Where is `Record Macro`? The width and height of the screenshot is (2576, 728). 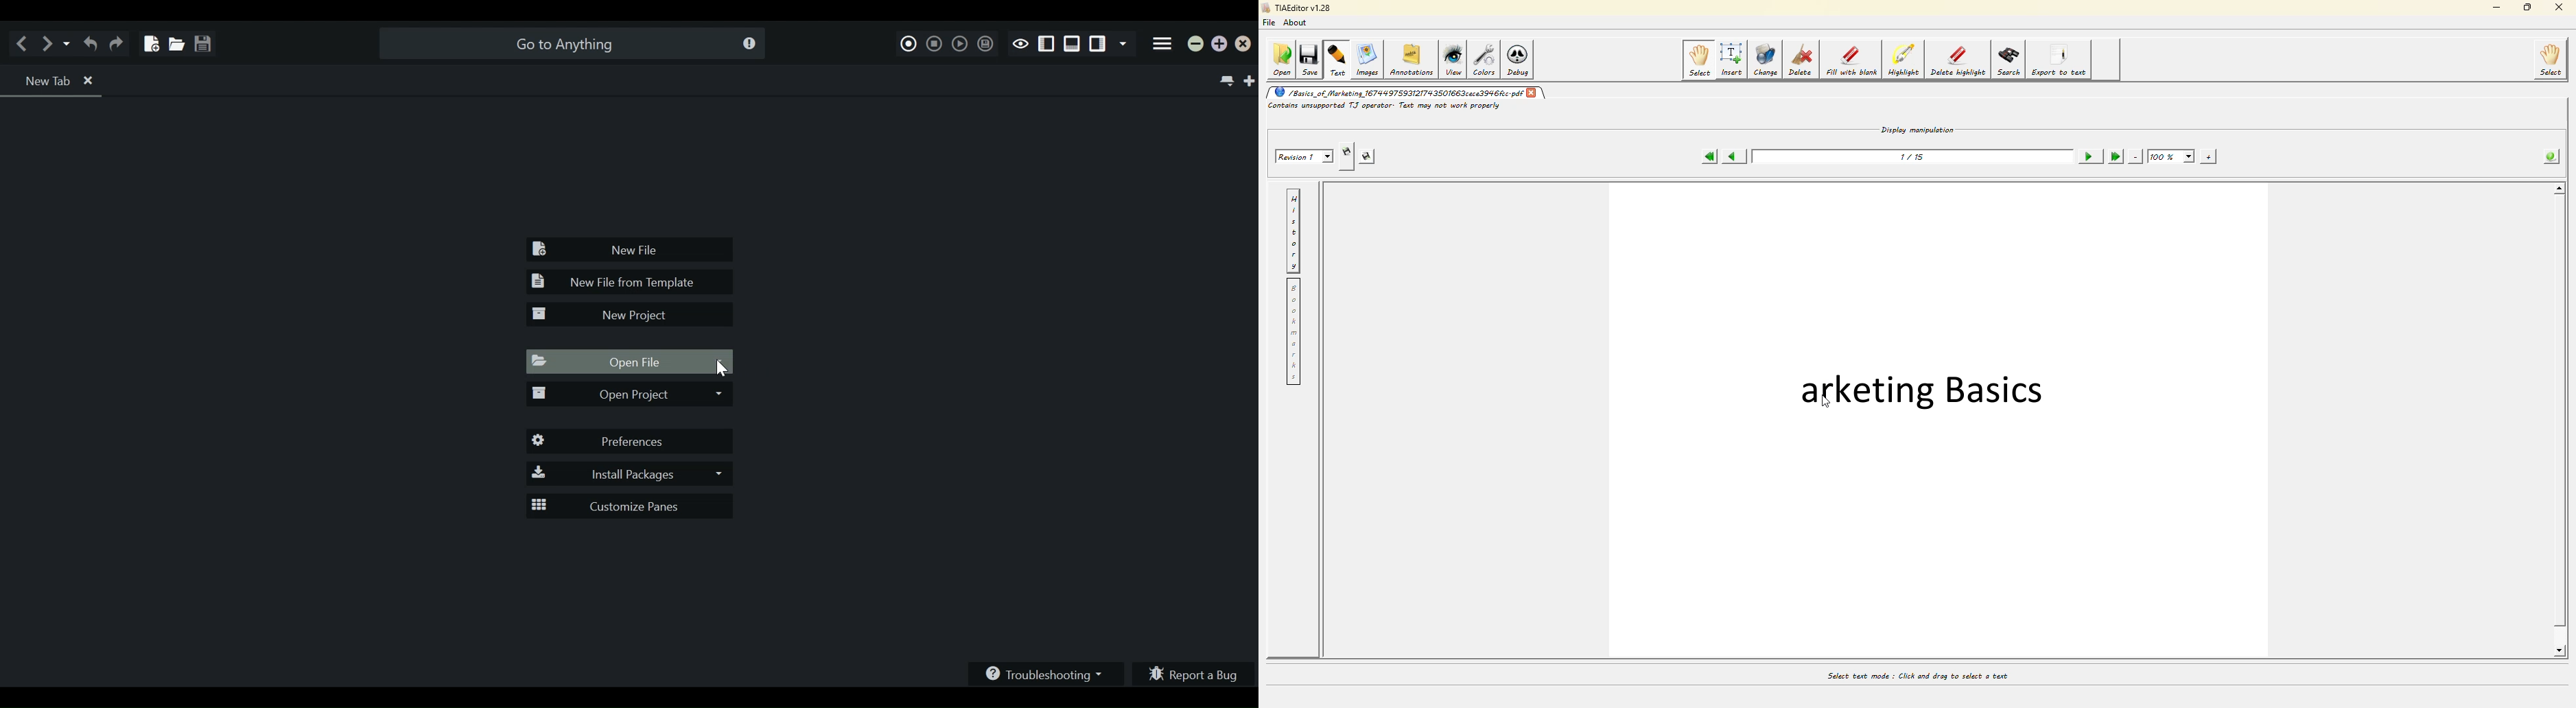
Record Macro is located at coordinates (909, 42).